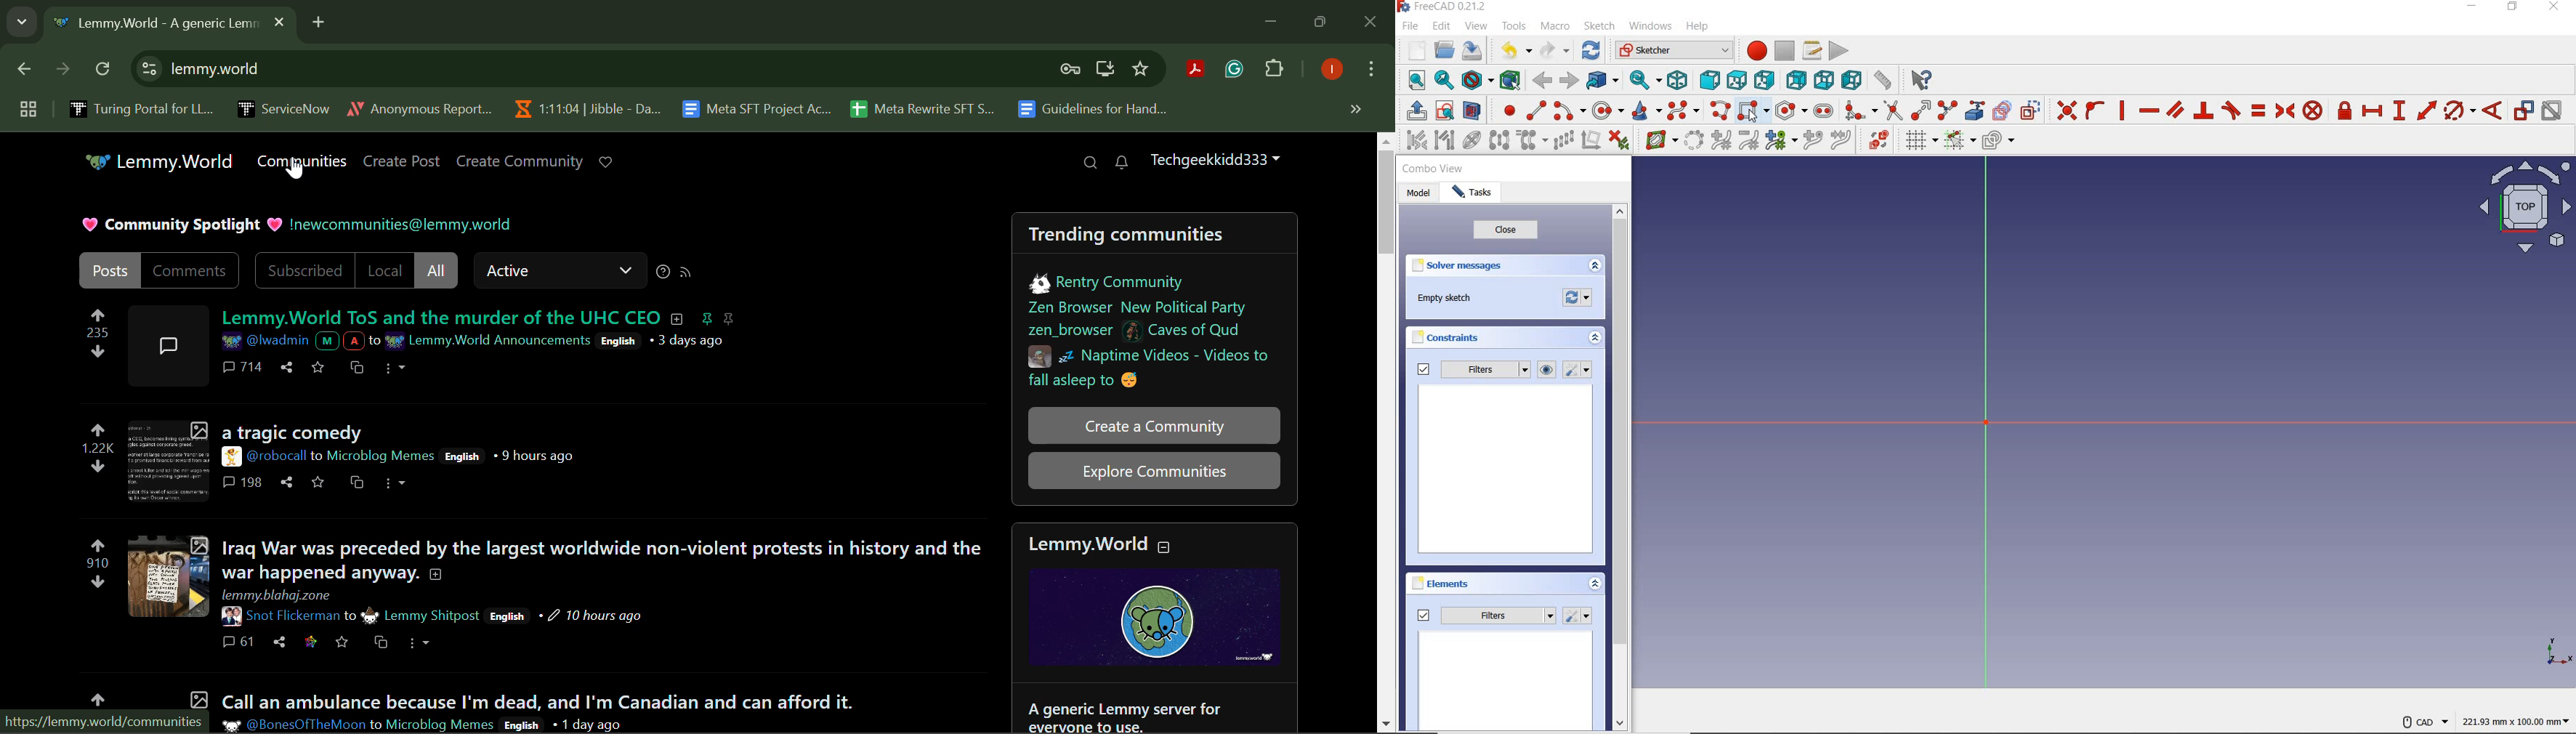 The height and width of the screenshot is (756, 2576). What do you see at coordinates (1533, 141) in the screenshot?
I see `clone` at bounding box center [1533, 141].